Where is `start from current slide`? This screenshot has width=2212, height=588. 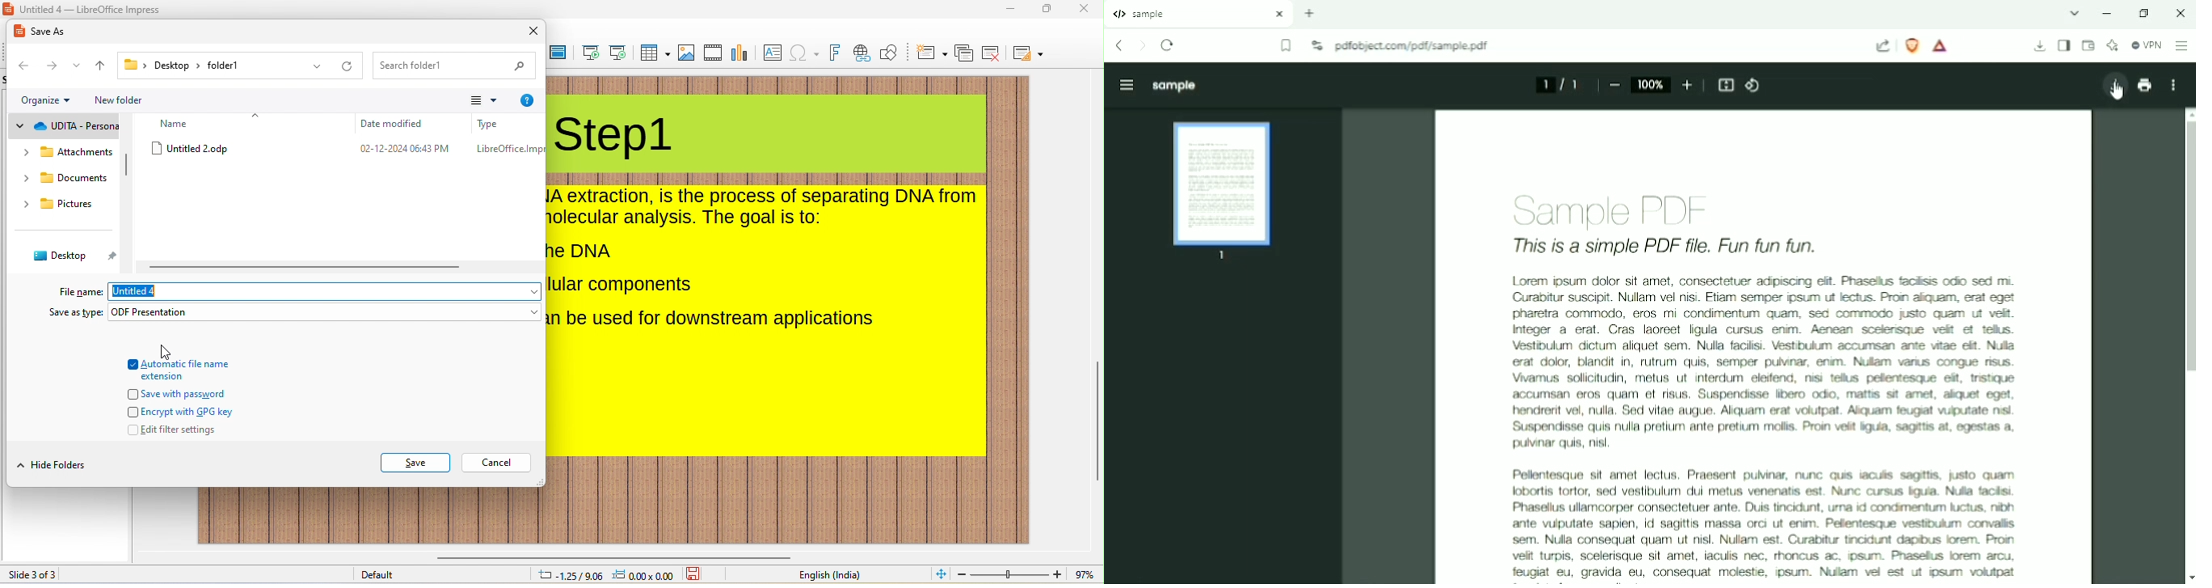 start from current slide is located at coordinates (618, 53).